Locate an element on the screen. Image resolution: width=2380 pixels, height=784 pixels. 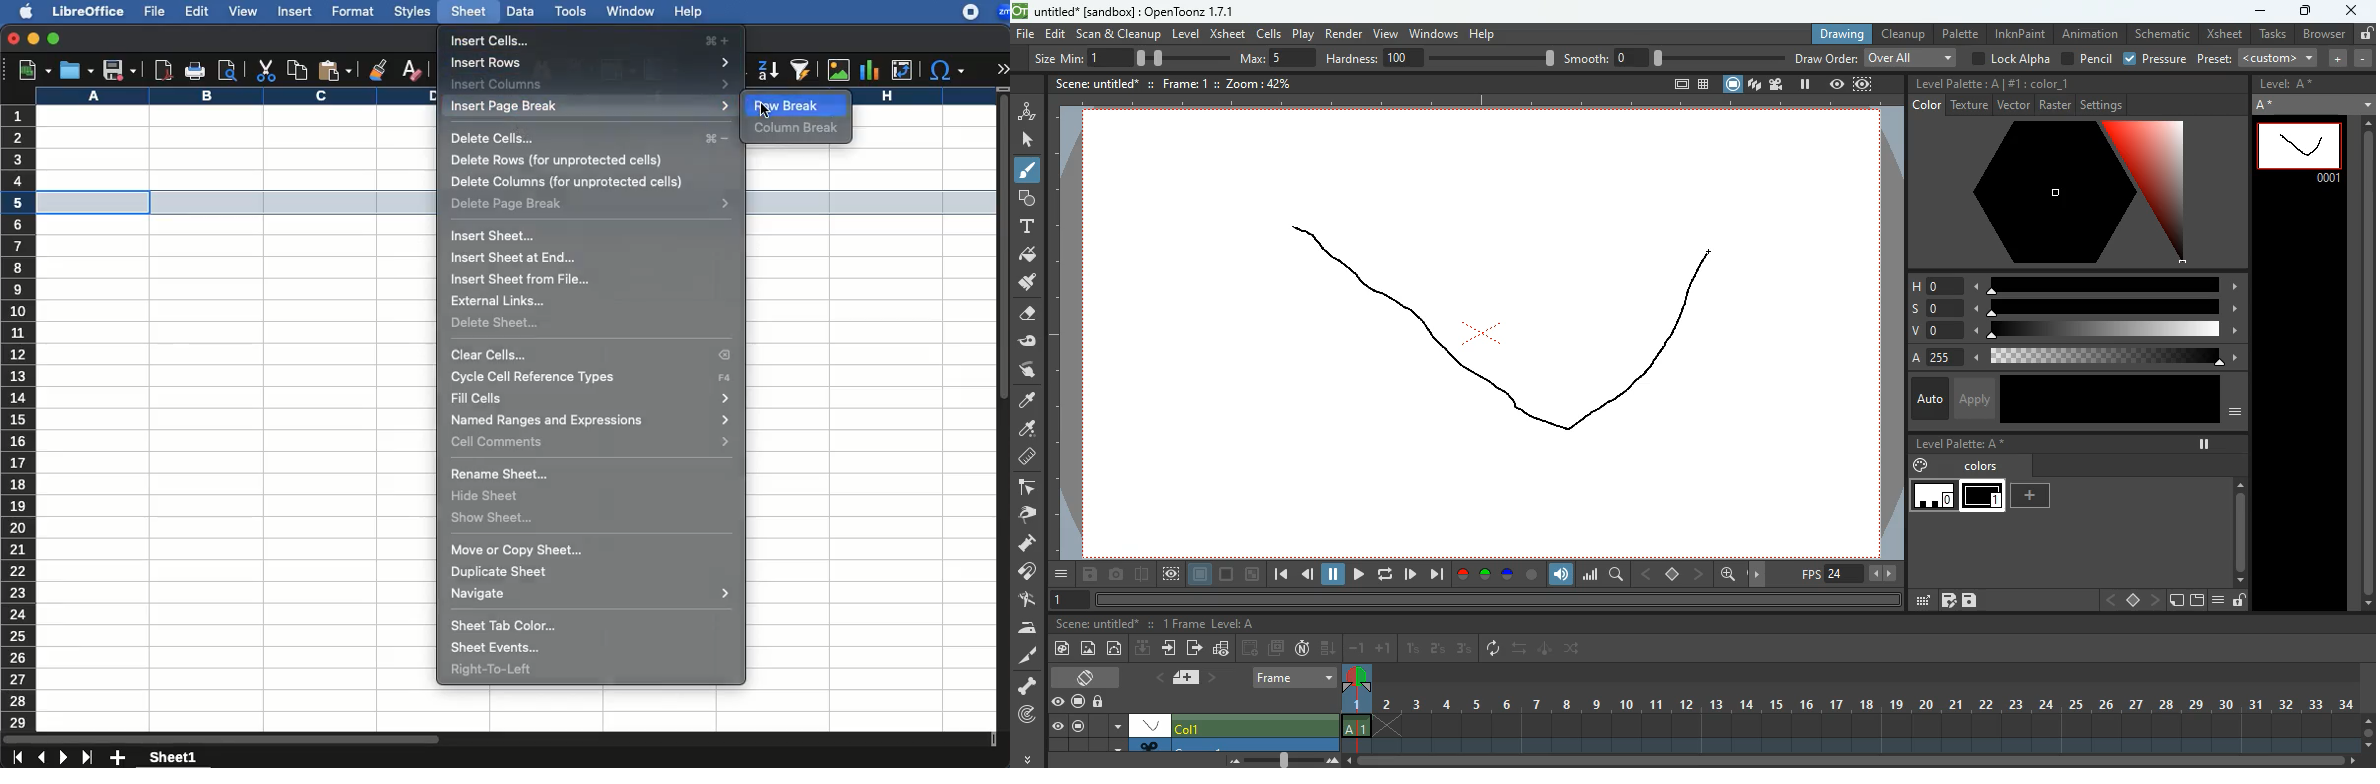
delete columns (for unprotected cells) is located at coordinates (567, 183).